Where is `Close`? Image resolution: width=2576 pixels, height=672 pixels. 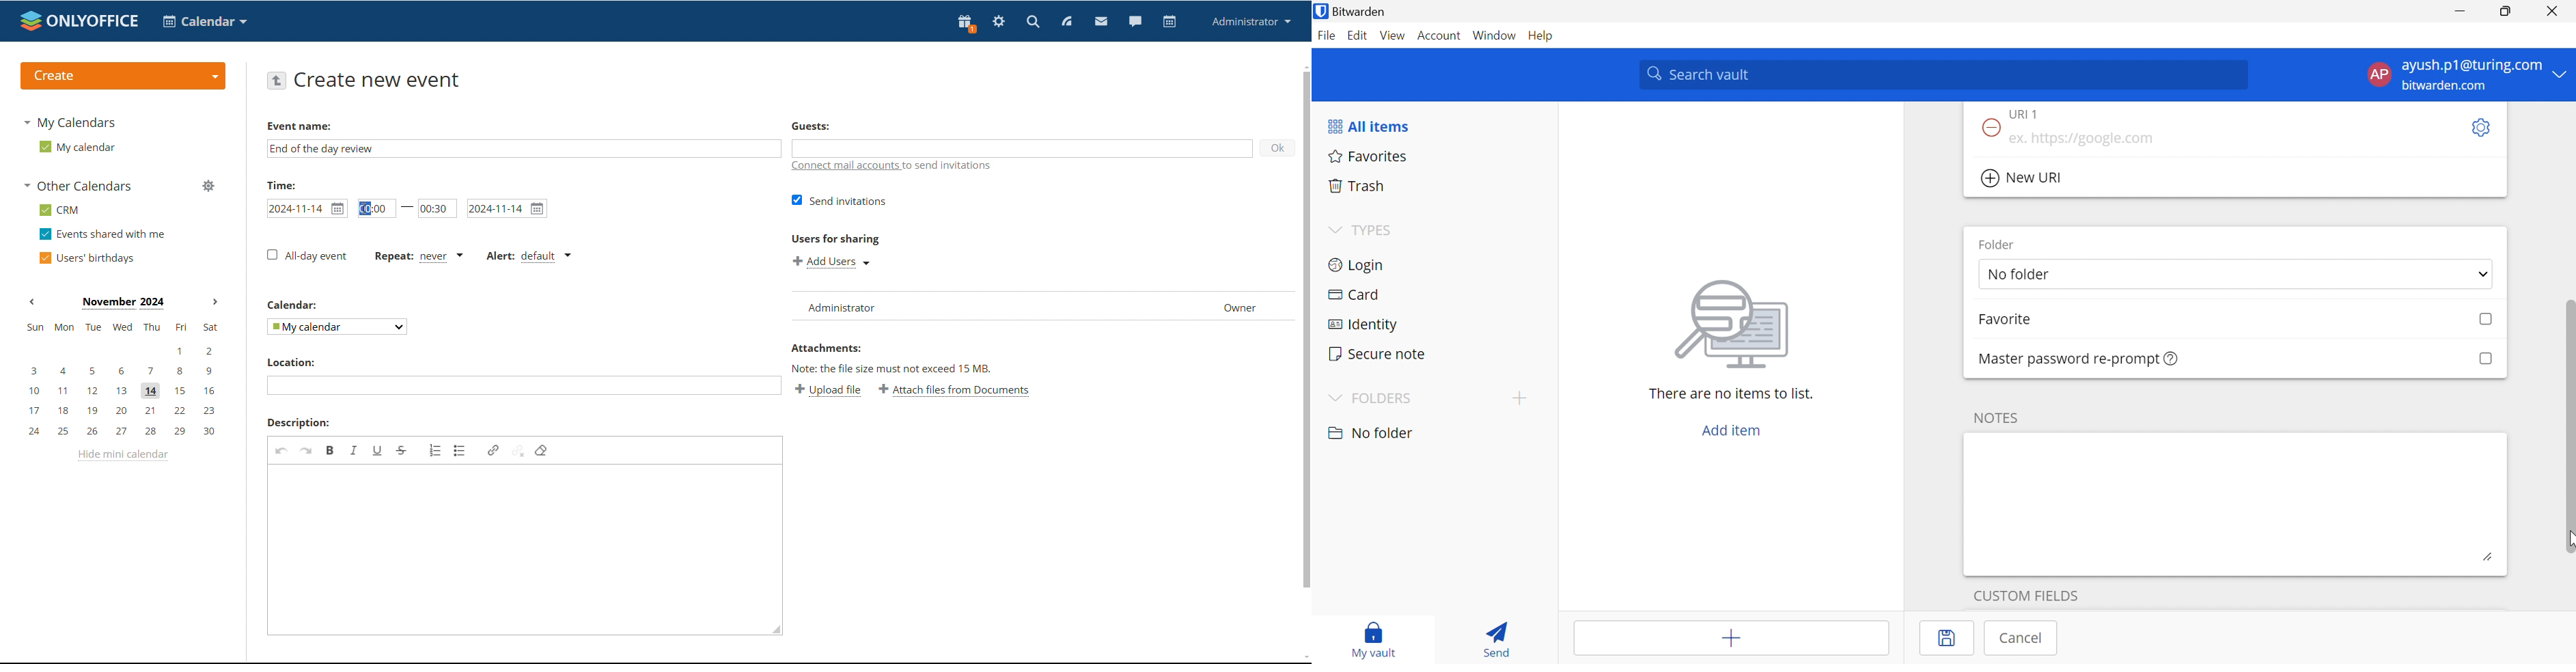
Close is located at coordinates (2555, 11).